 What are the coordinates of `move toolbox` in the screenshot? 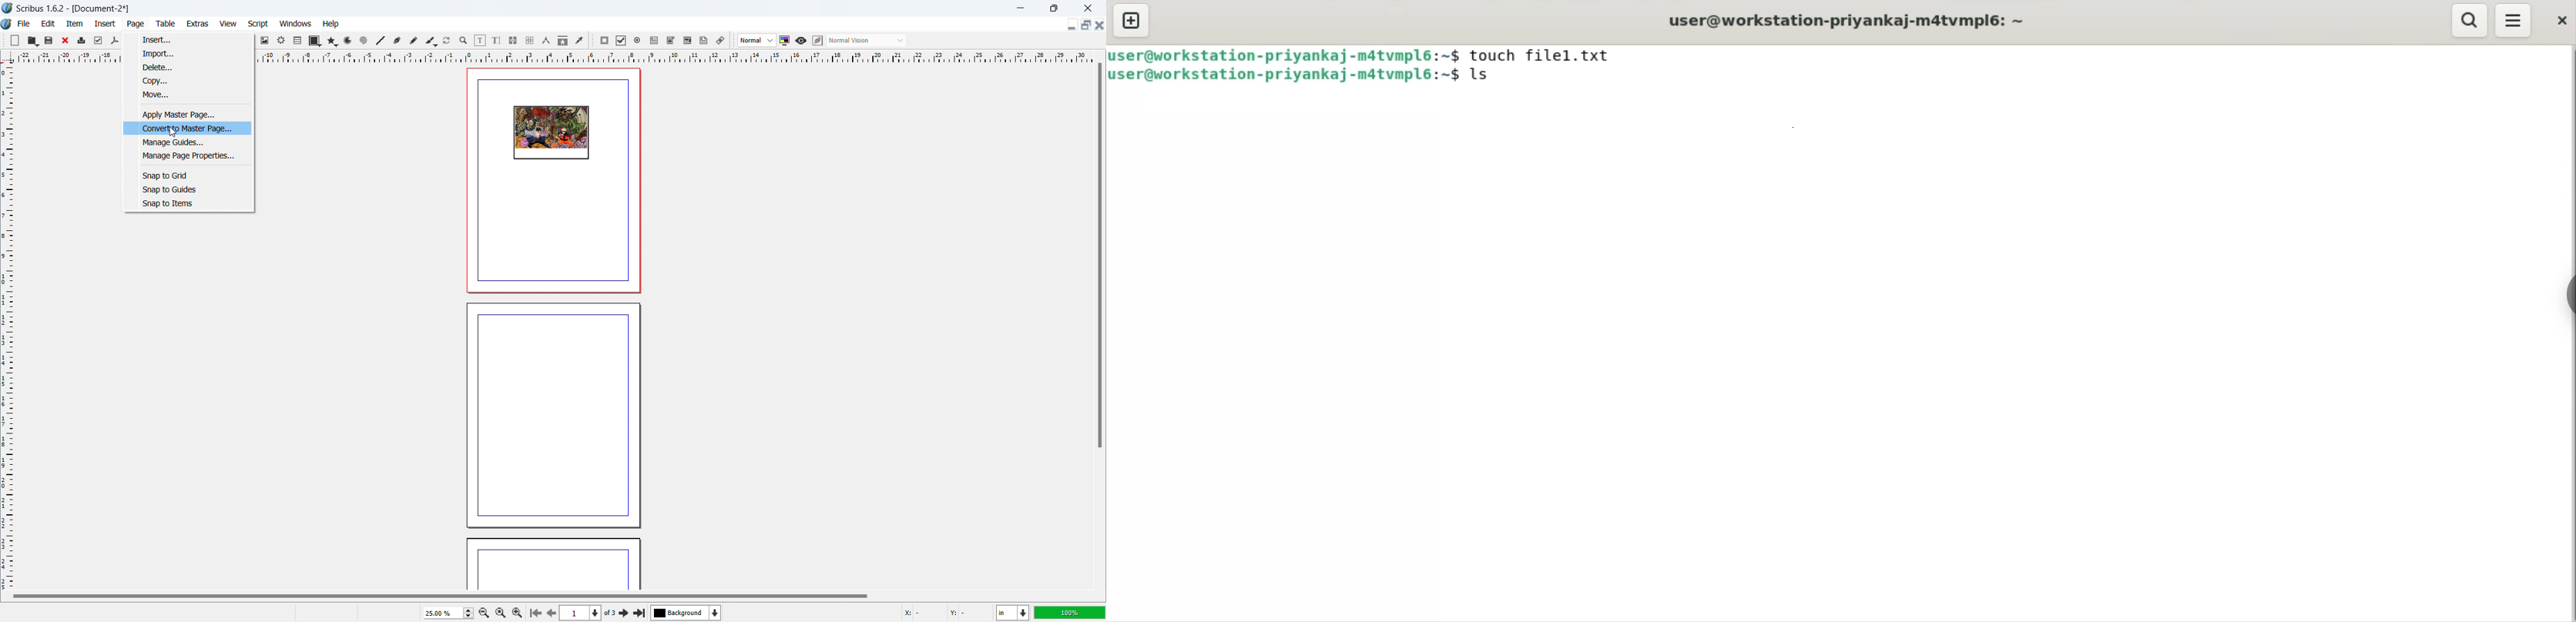 It's located at (4, 39).